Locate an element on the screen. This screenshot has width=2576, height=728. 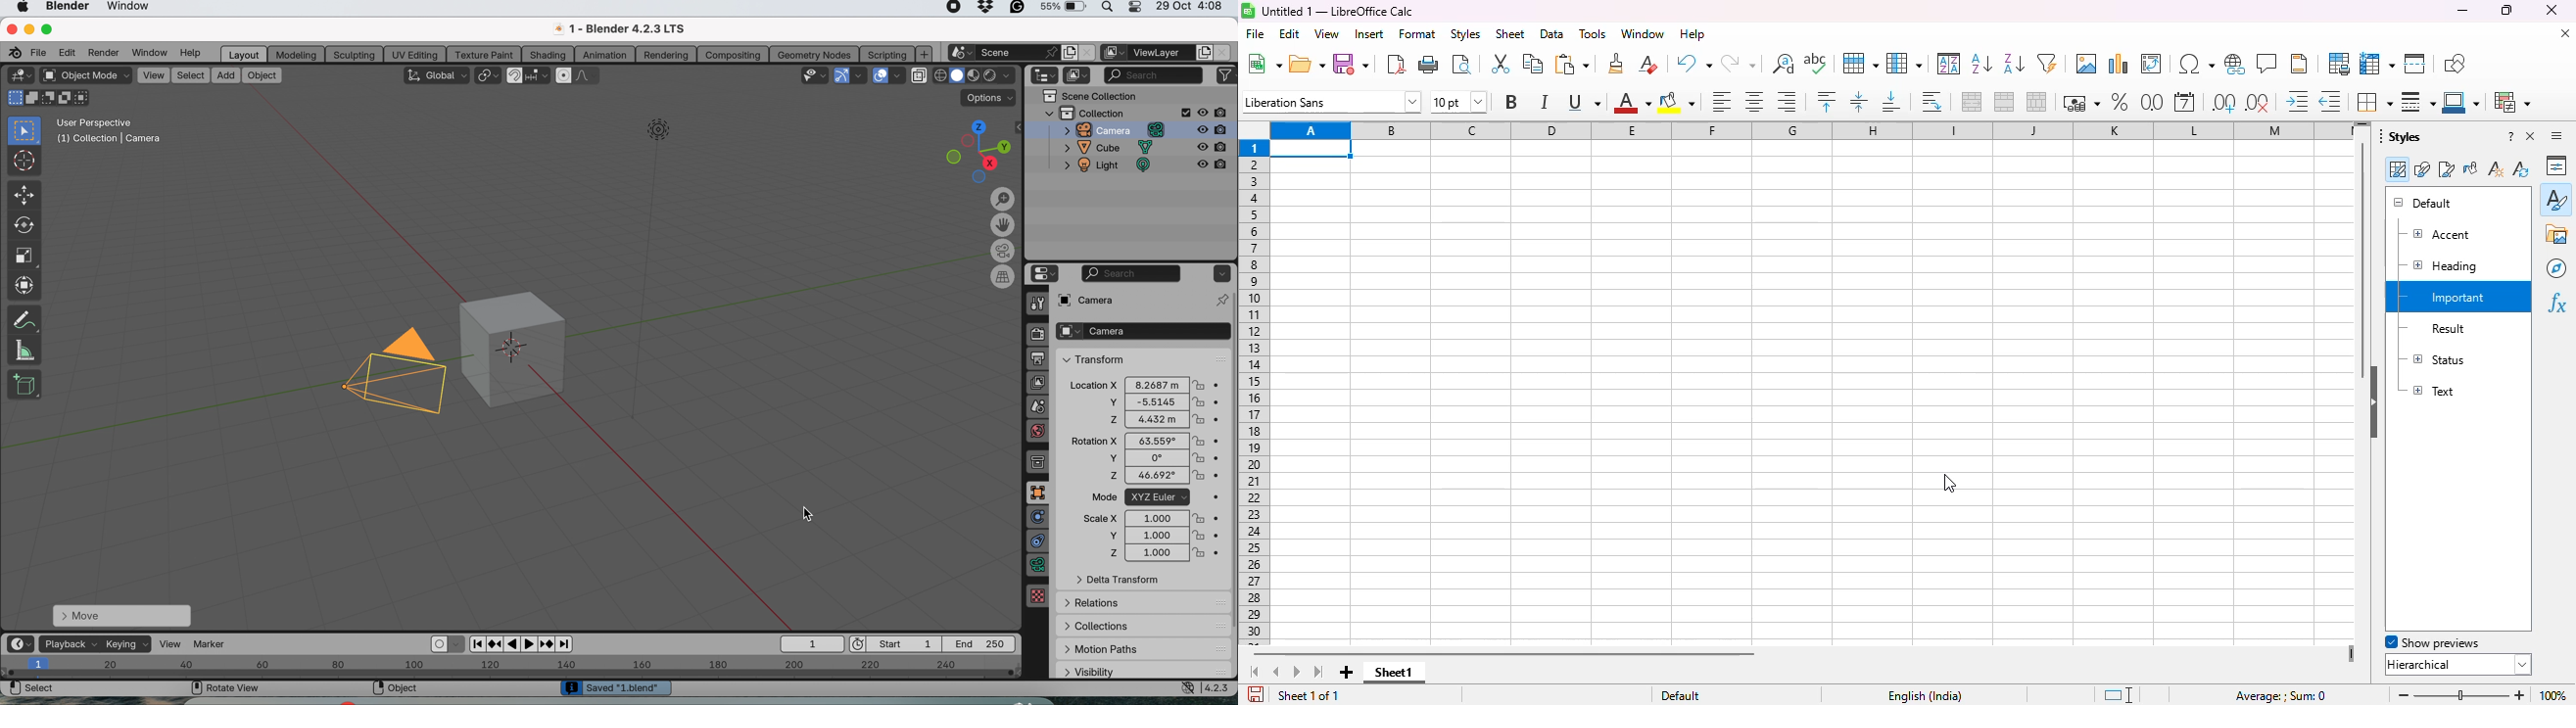
spelling is located at coordinates (1816, 63).